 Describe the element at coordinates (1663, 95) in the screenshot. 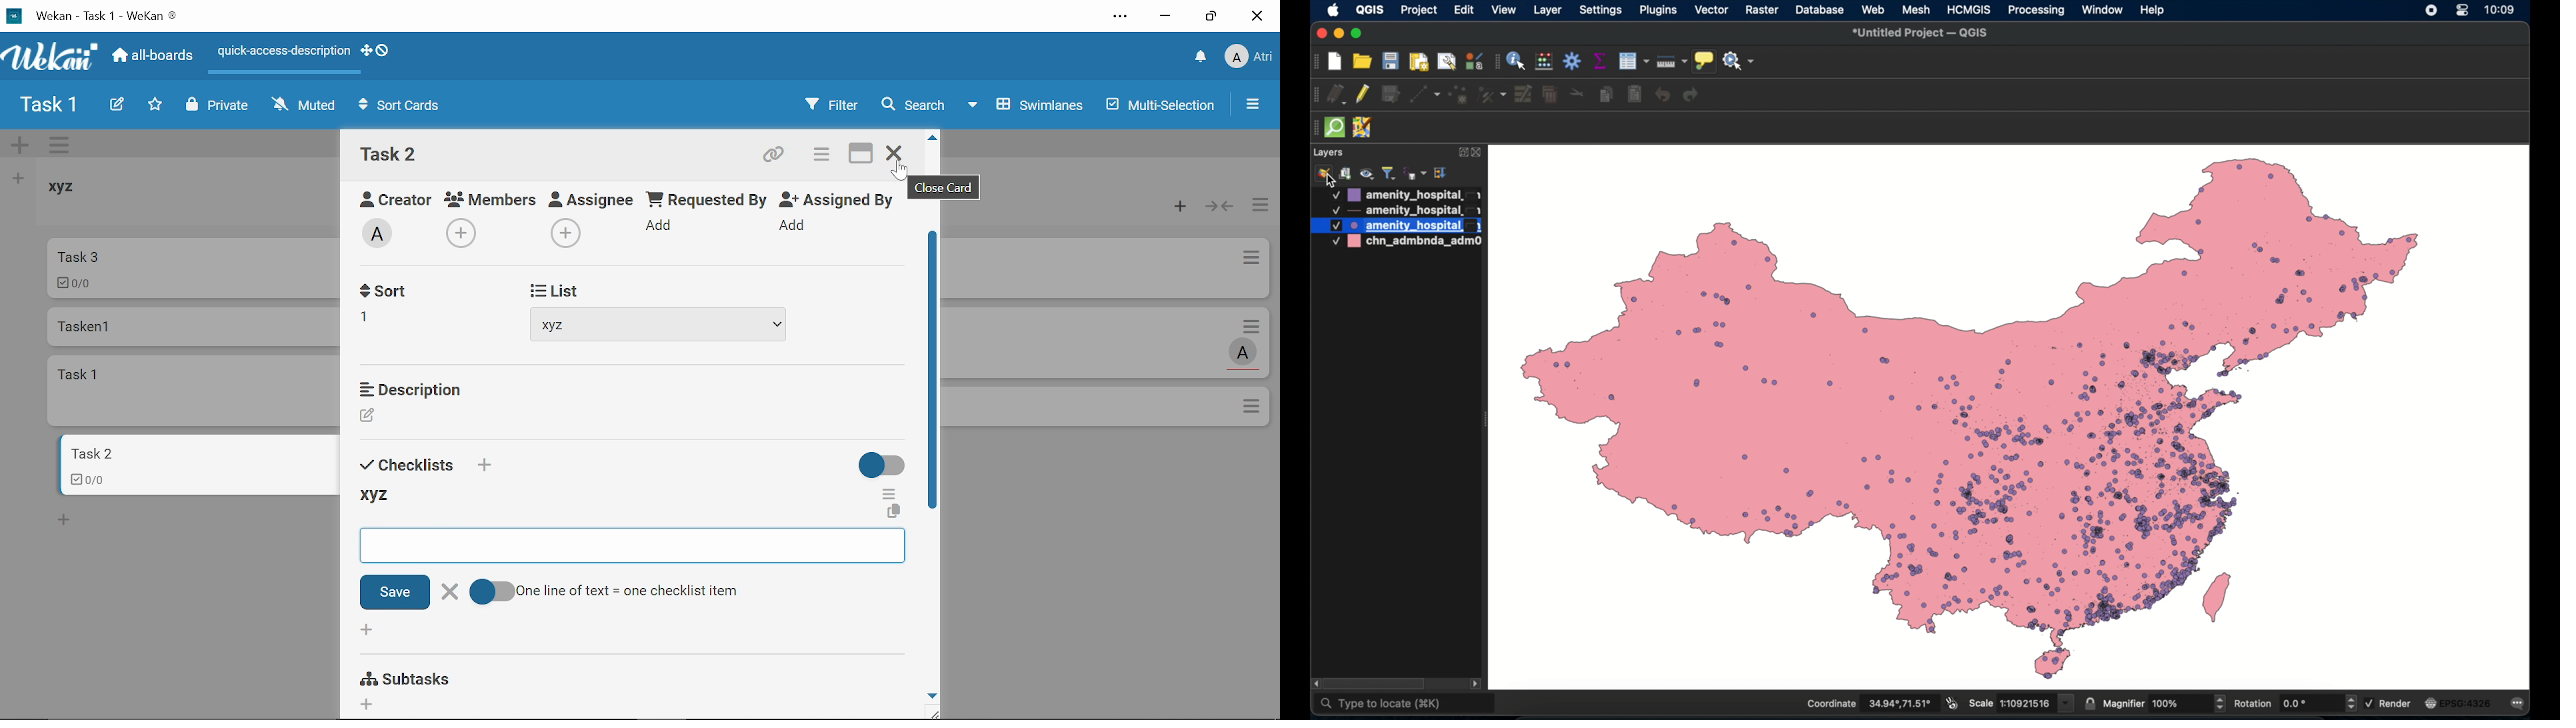

I see `undo` at that location.